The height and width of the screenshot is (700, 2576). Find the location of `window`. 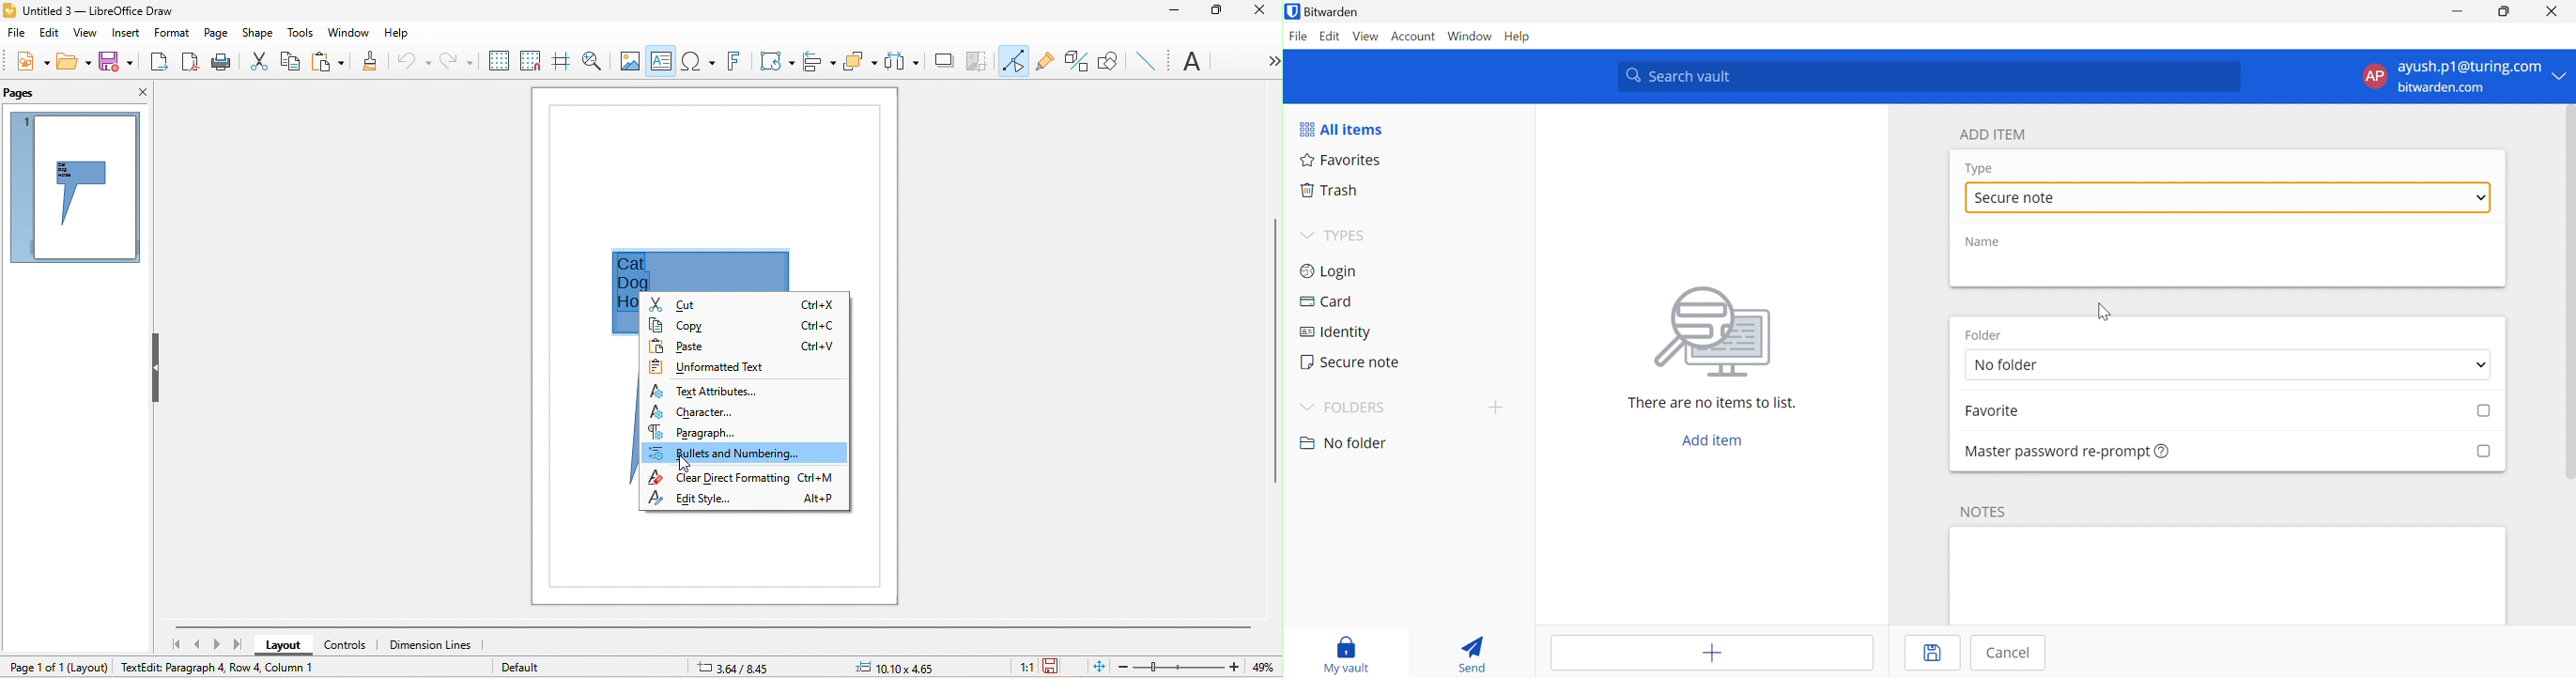

window is located at coordinates (352, 32).